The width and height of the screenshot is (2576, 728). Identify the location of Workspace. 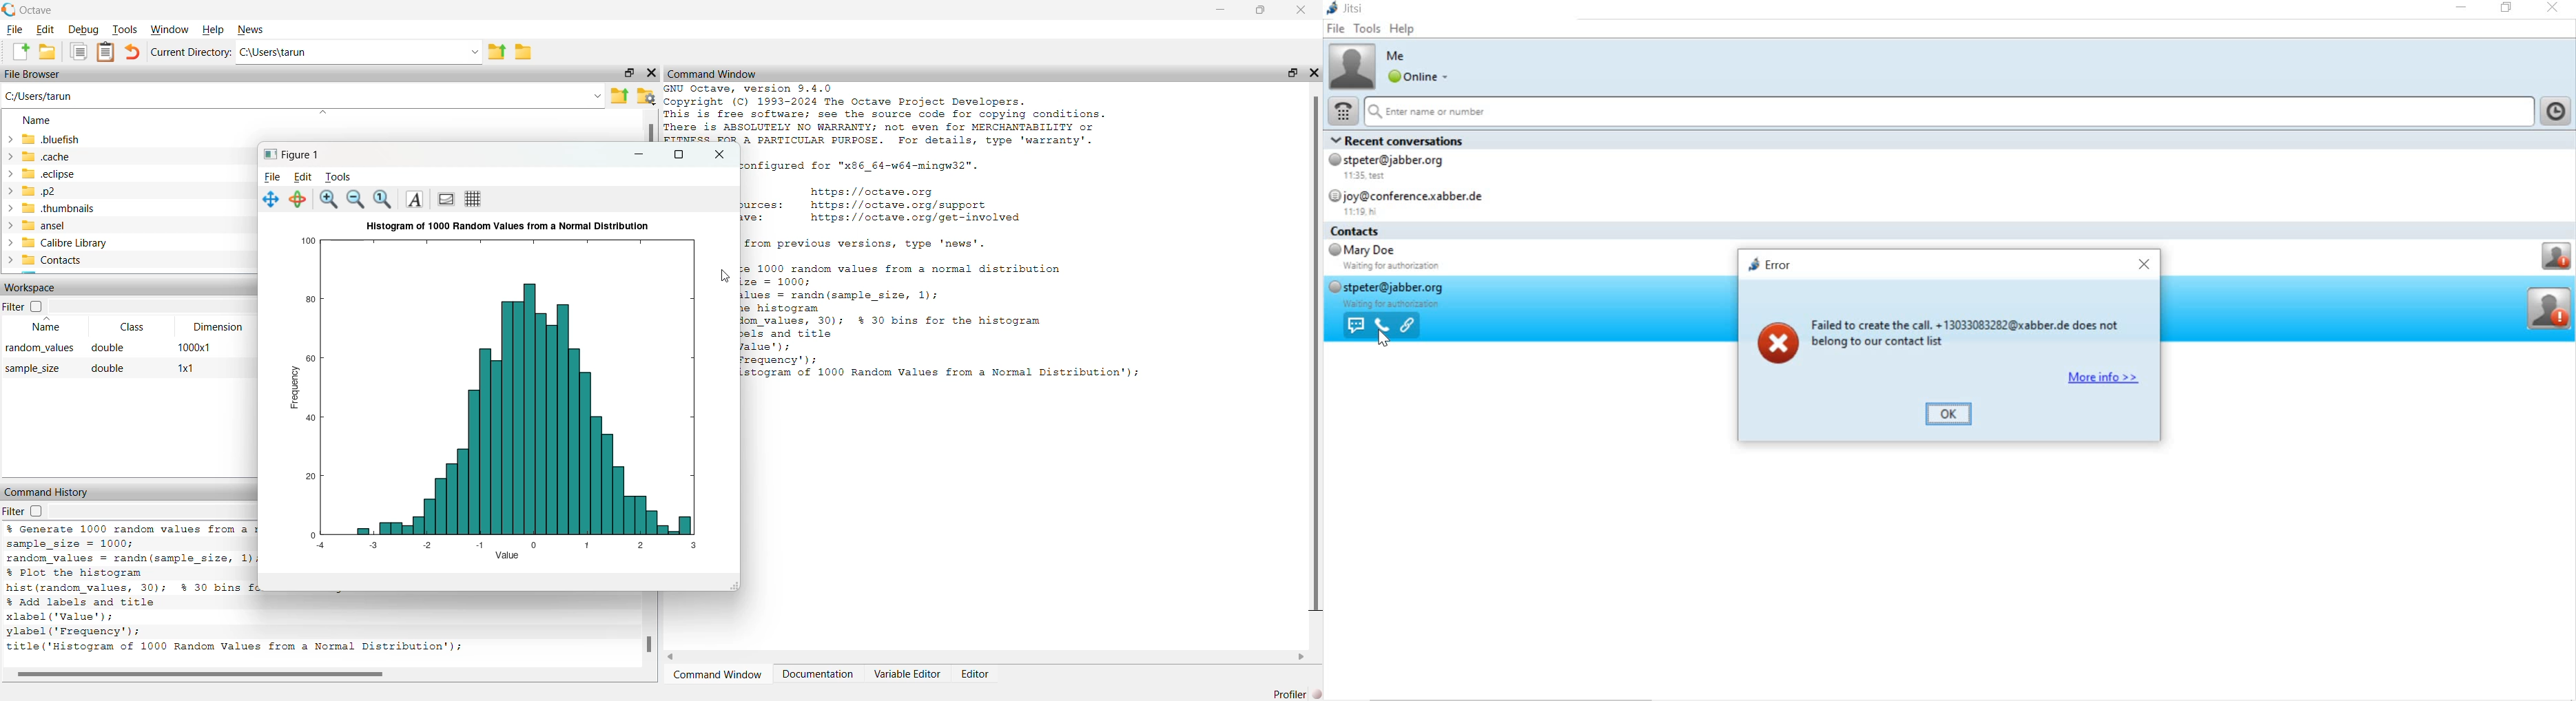
(33, 289).